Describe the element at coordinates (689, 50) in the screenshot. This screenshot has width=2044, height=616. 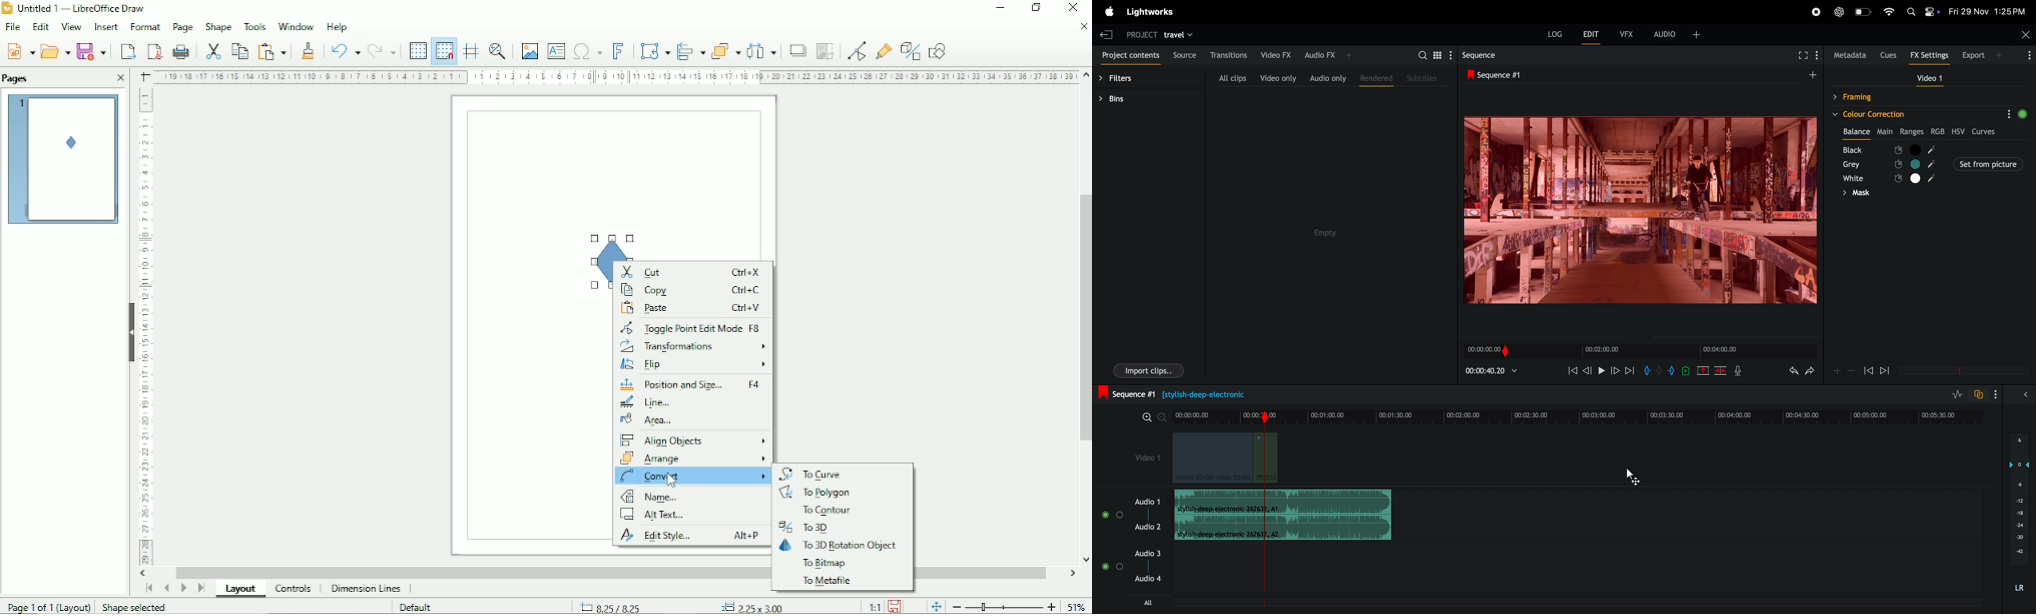
I see `Align objects` at that location.